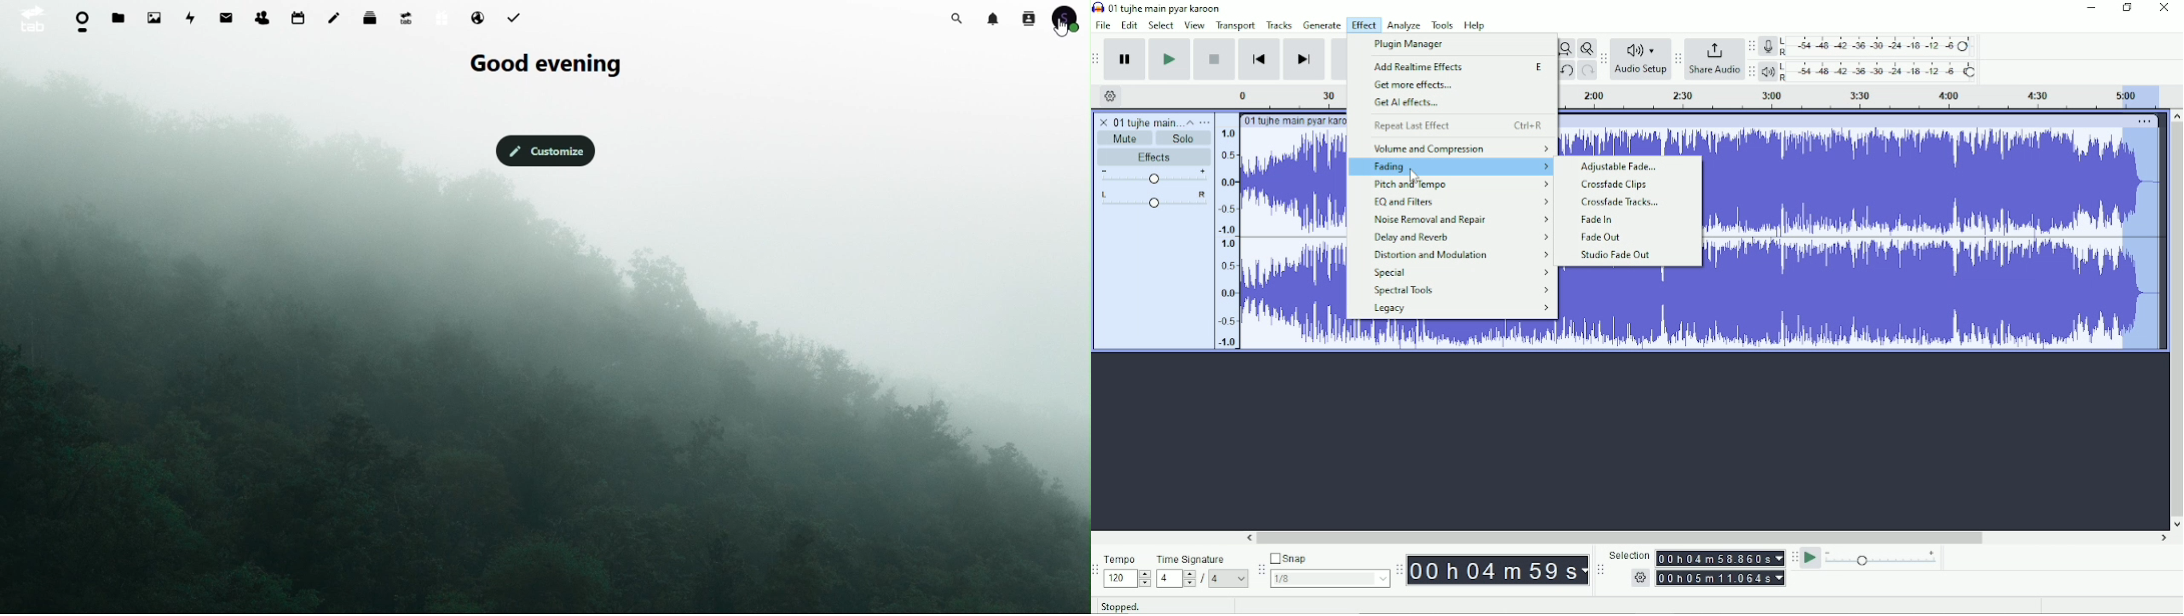  What do you see at coordinates (1280, 25) in the screenshot?
I see `Tracks` at bounding box center [1280, 25].